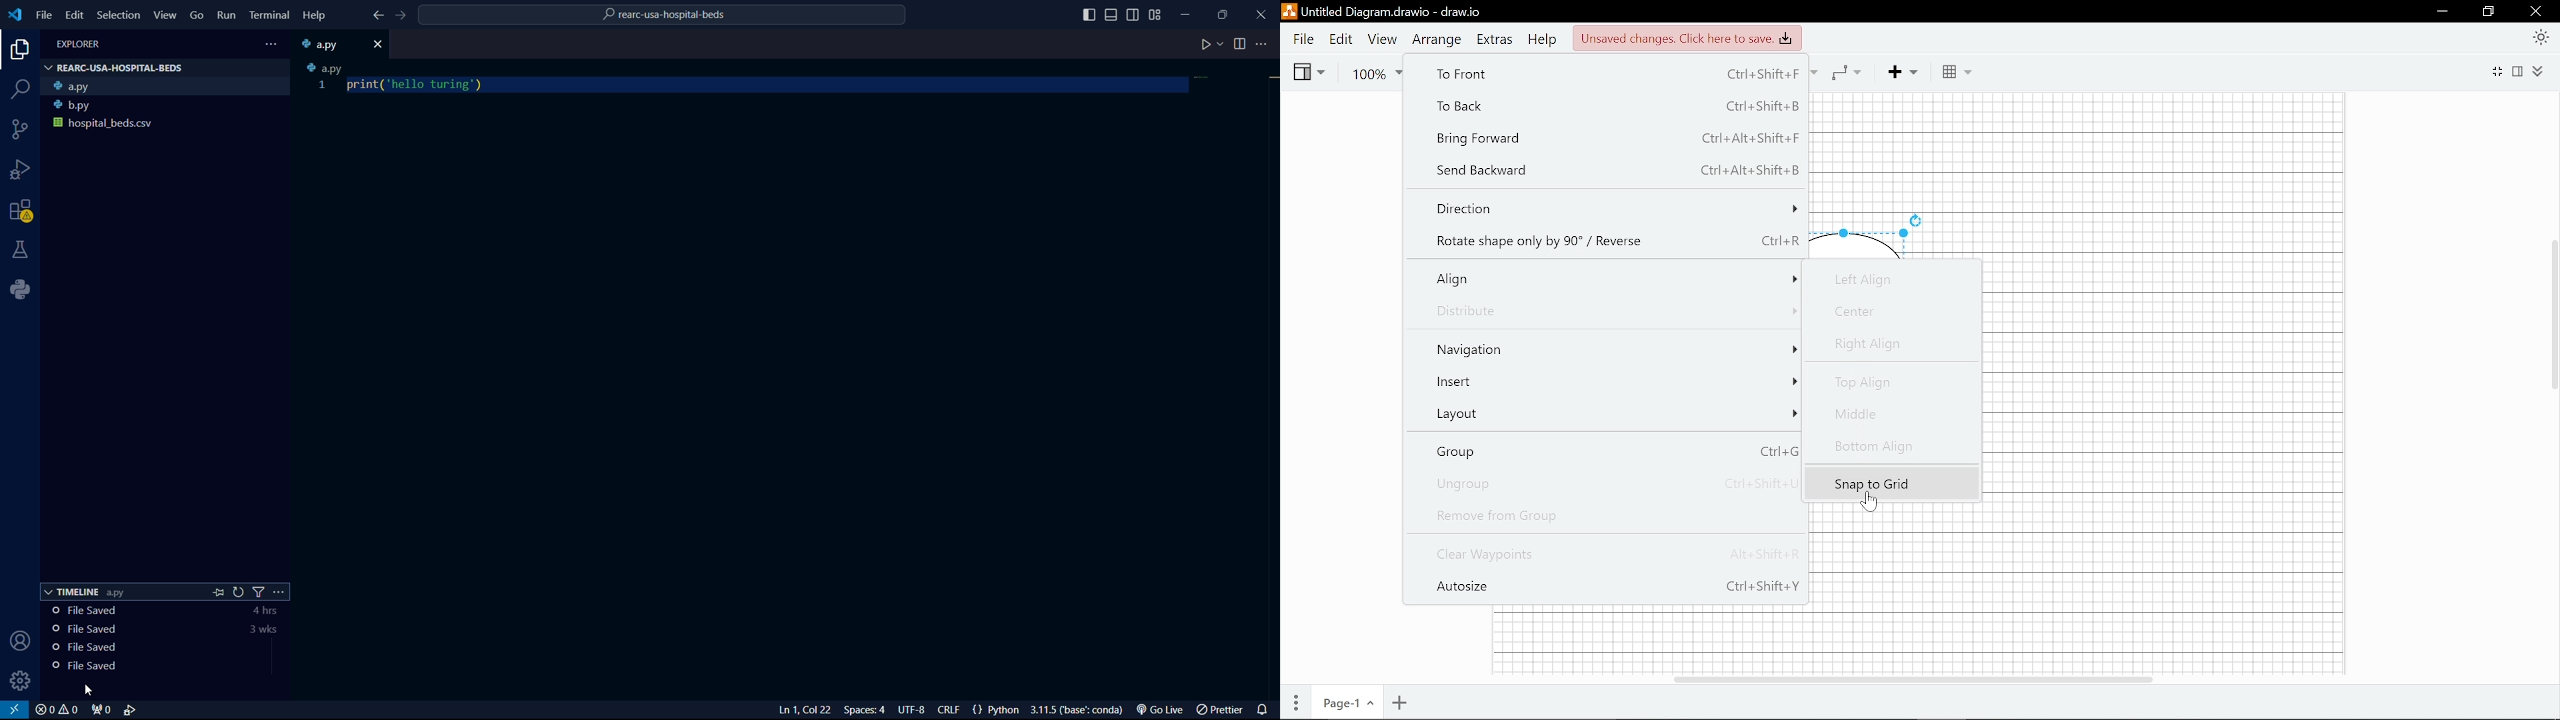 The height and width of the screenshot is (728, 2576). What do you see at coordinates (1265, 45) in the screenshot?
I see `more actions` at bounding box center [1265, 45].